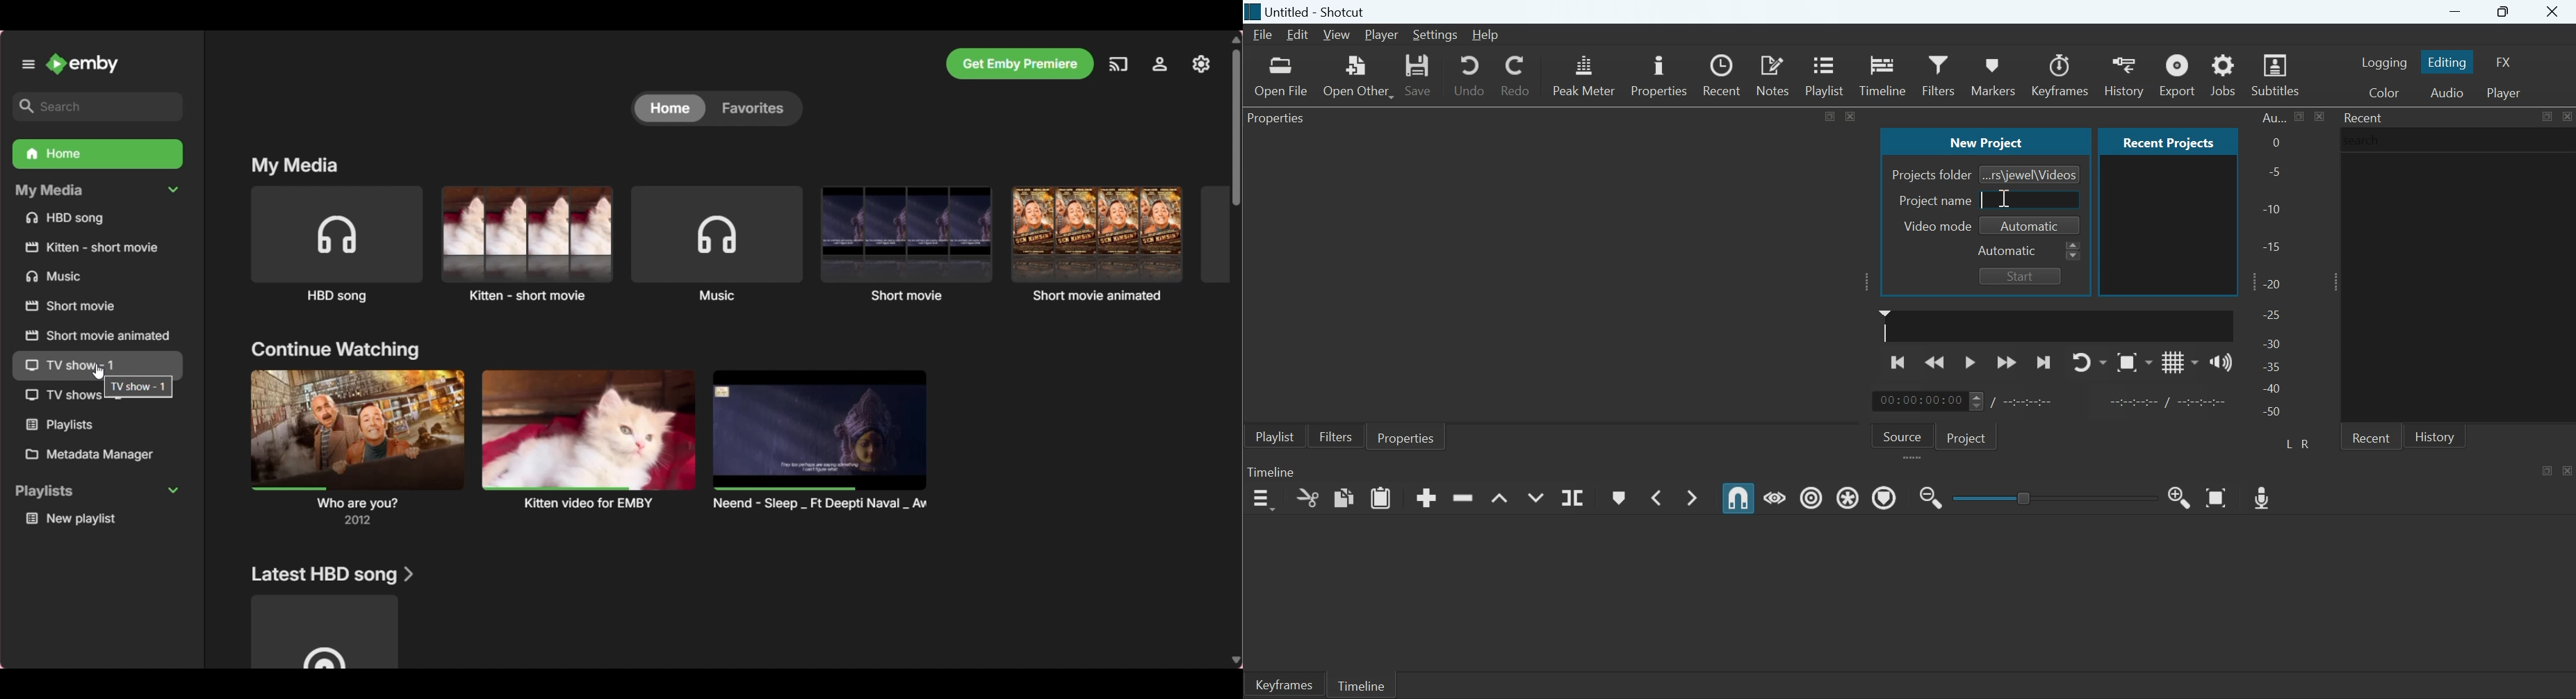  I want to click on Filters, so click(1937, 74).